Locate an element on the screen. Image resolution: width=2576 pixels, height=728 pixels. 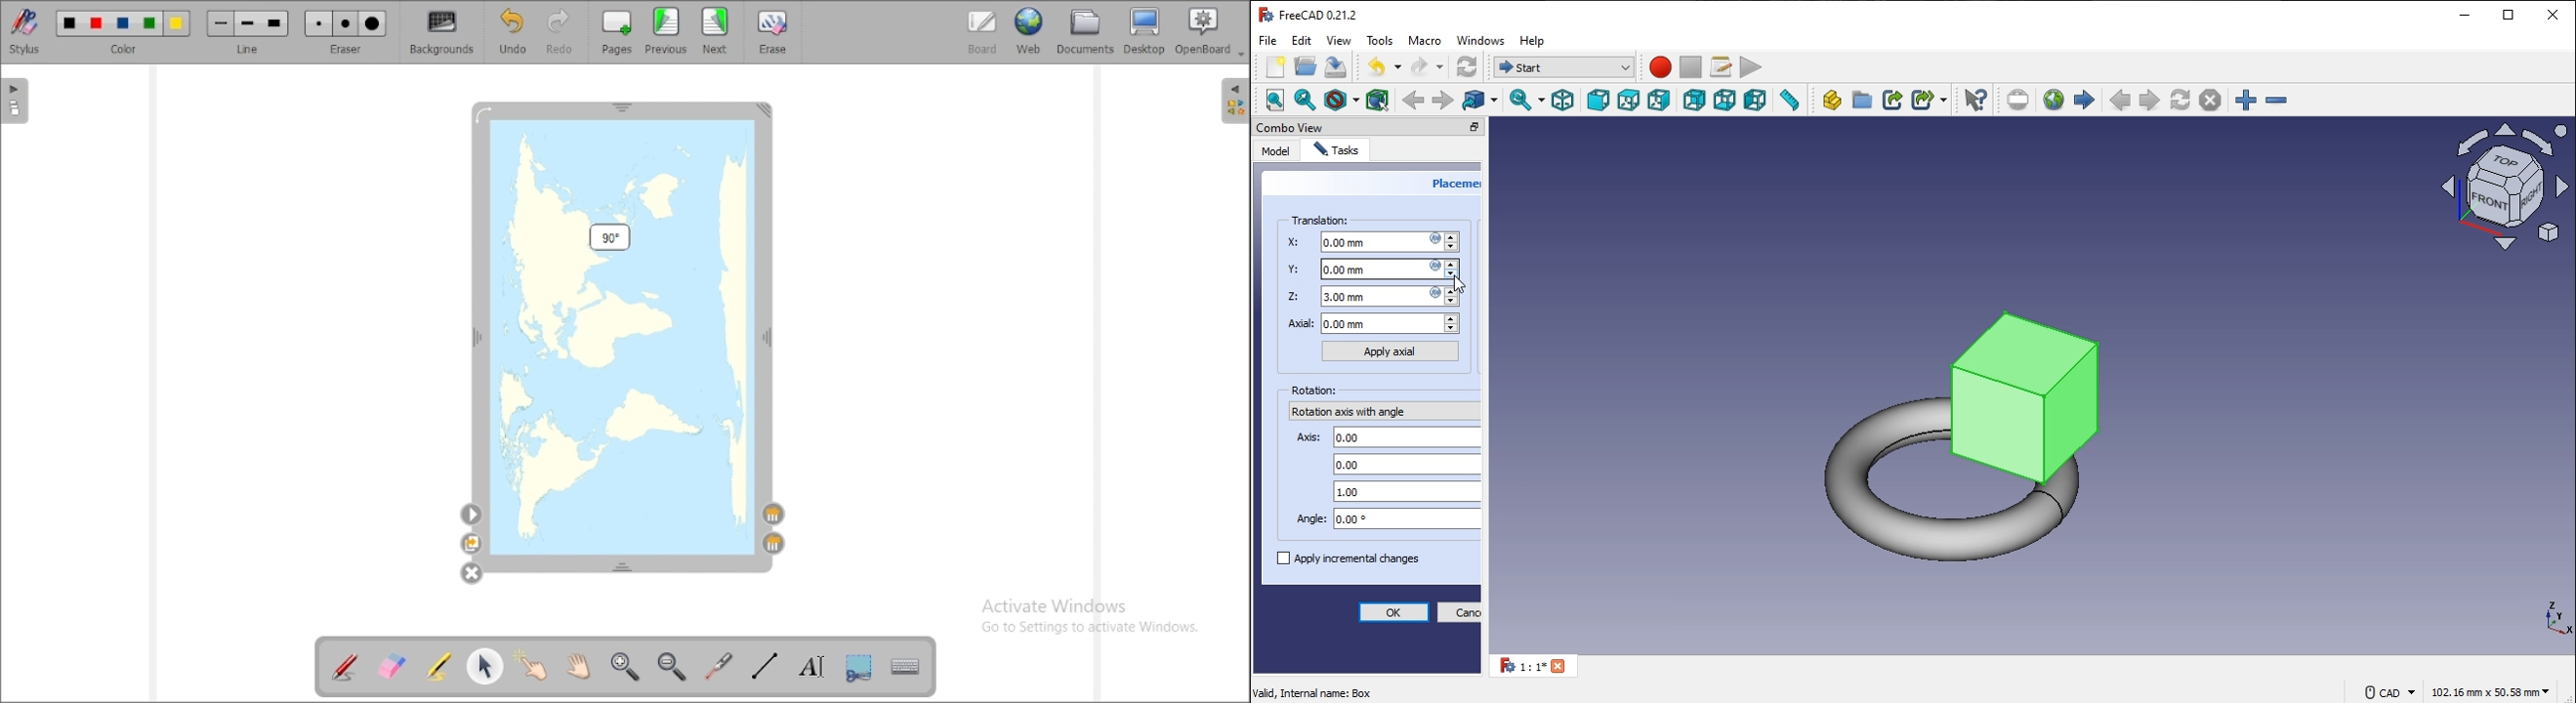
Z is located at coordinates (1378, 296).